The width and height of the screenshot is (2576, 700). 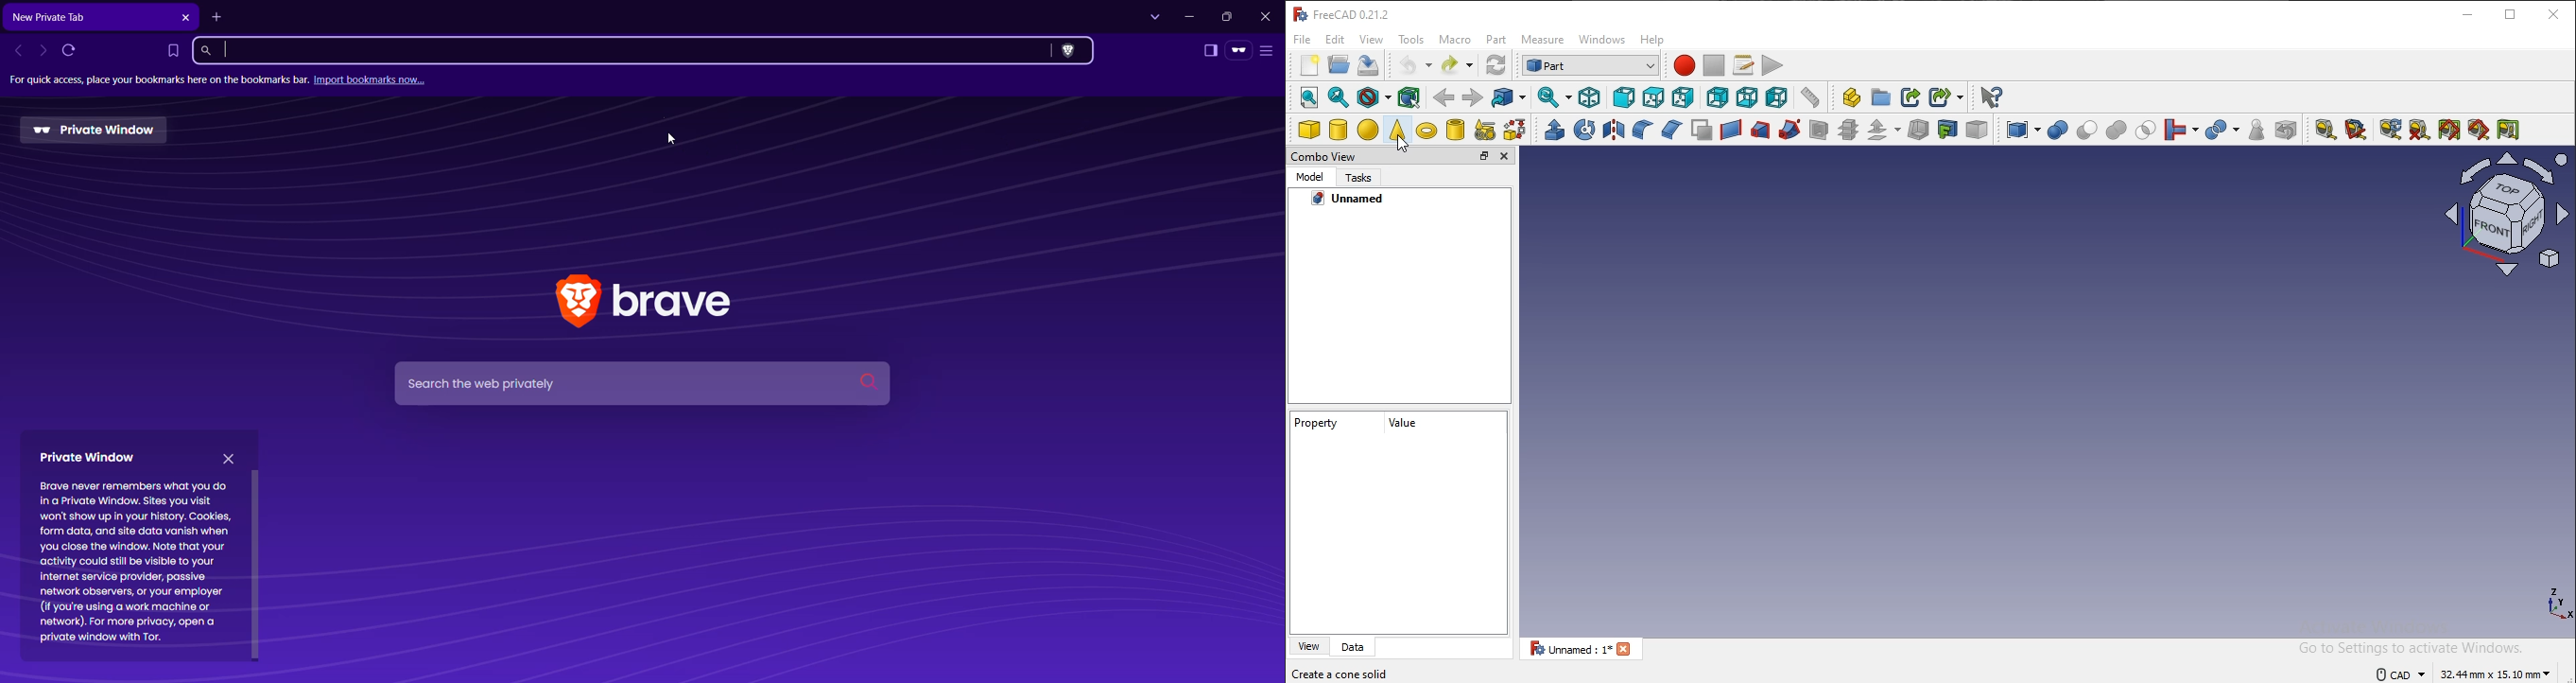 What do you see at coordinates (2511, 14) in the screenshot?
I see `restore window` at bounding box center [2511, 14].